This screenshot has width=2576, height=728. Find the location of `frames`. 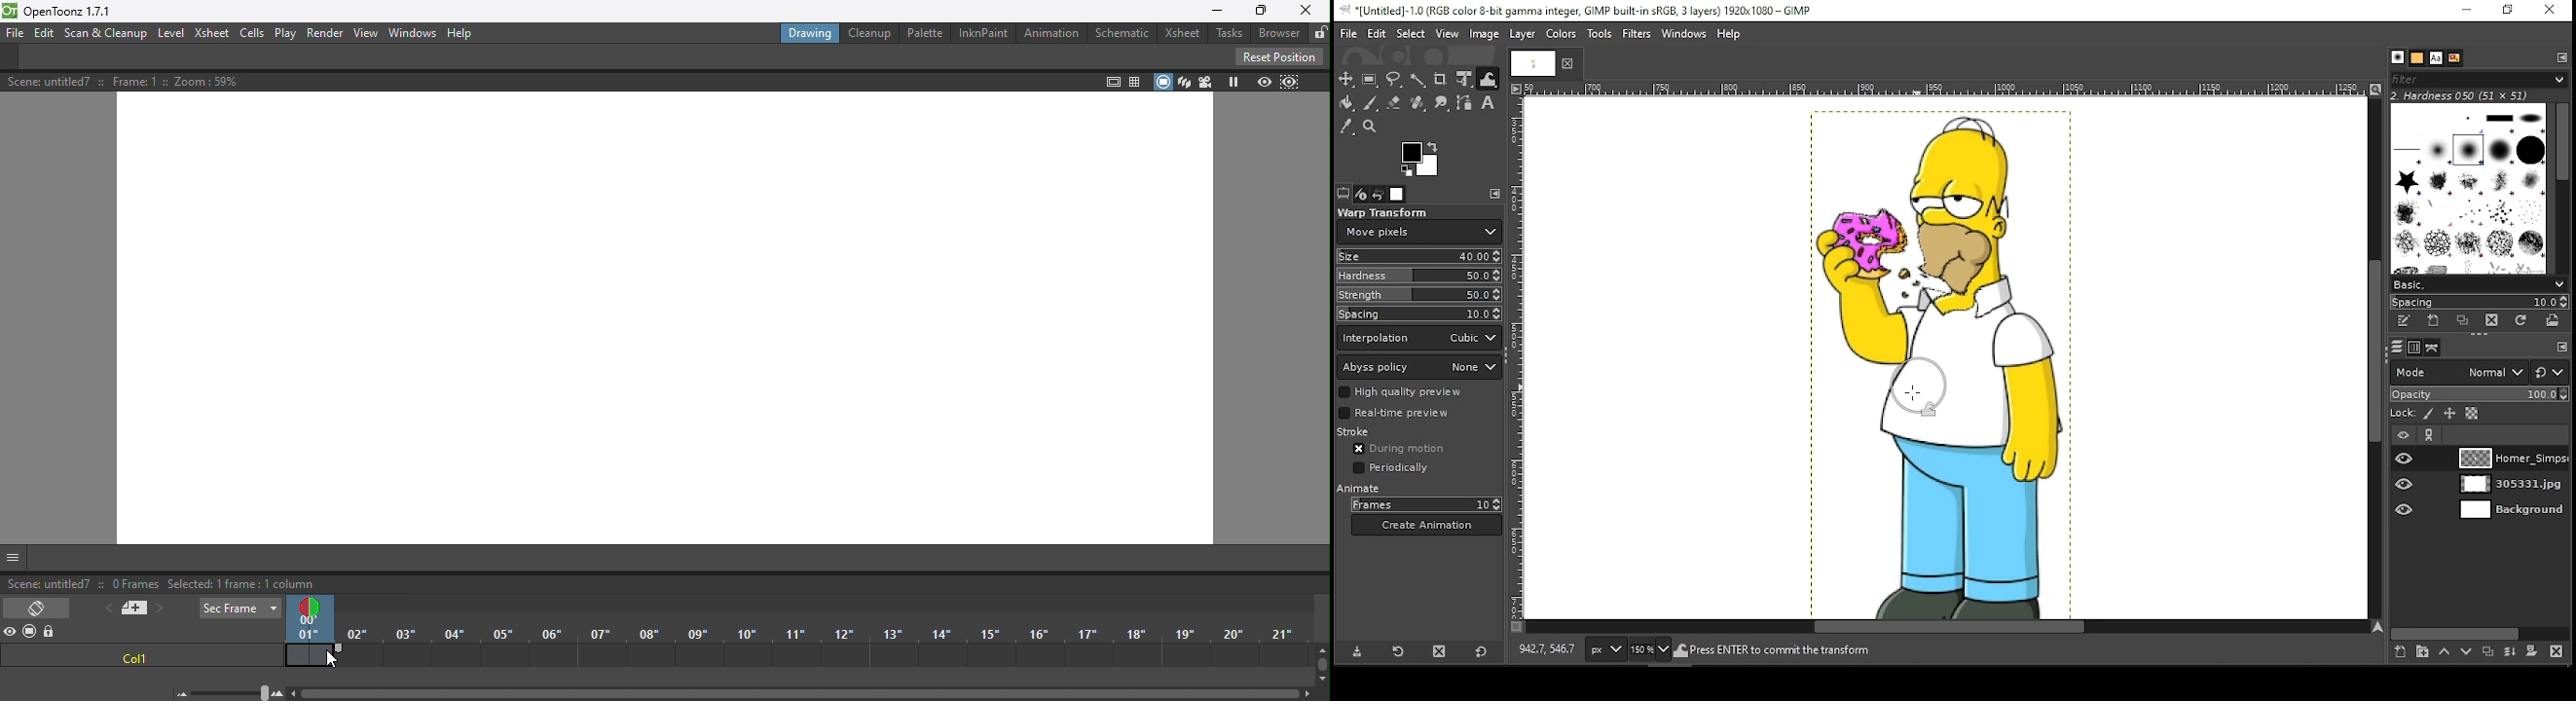

frames is located at coordinates (1425, 504).